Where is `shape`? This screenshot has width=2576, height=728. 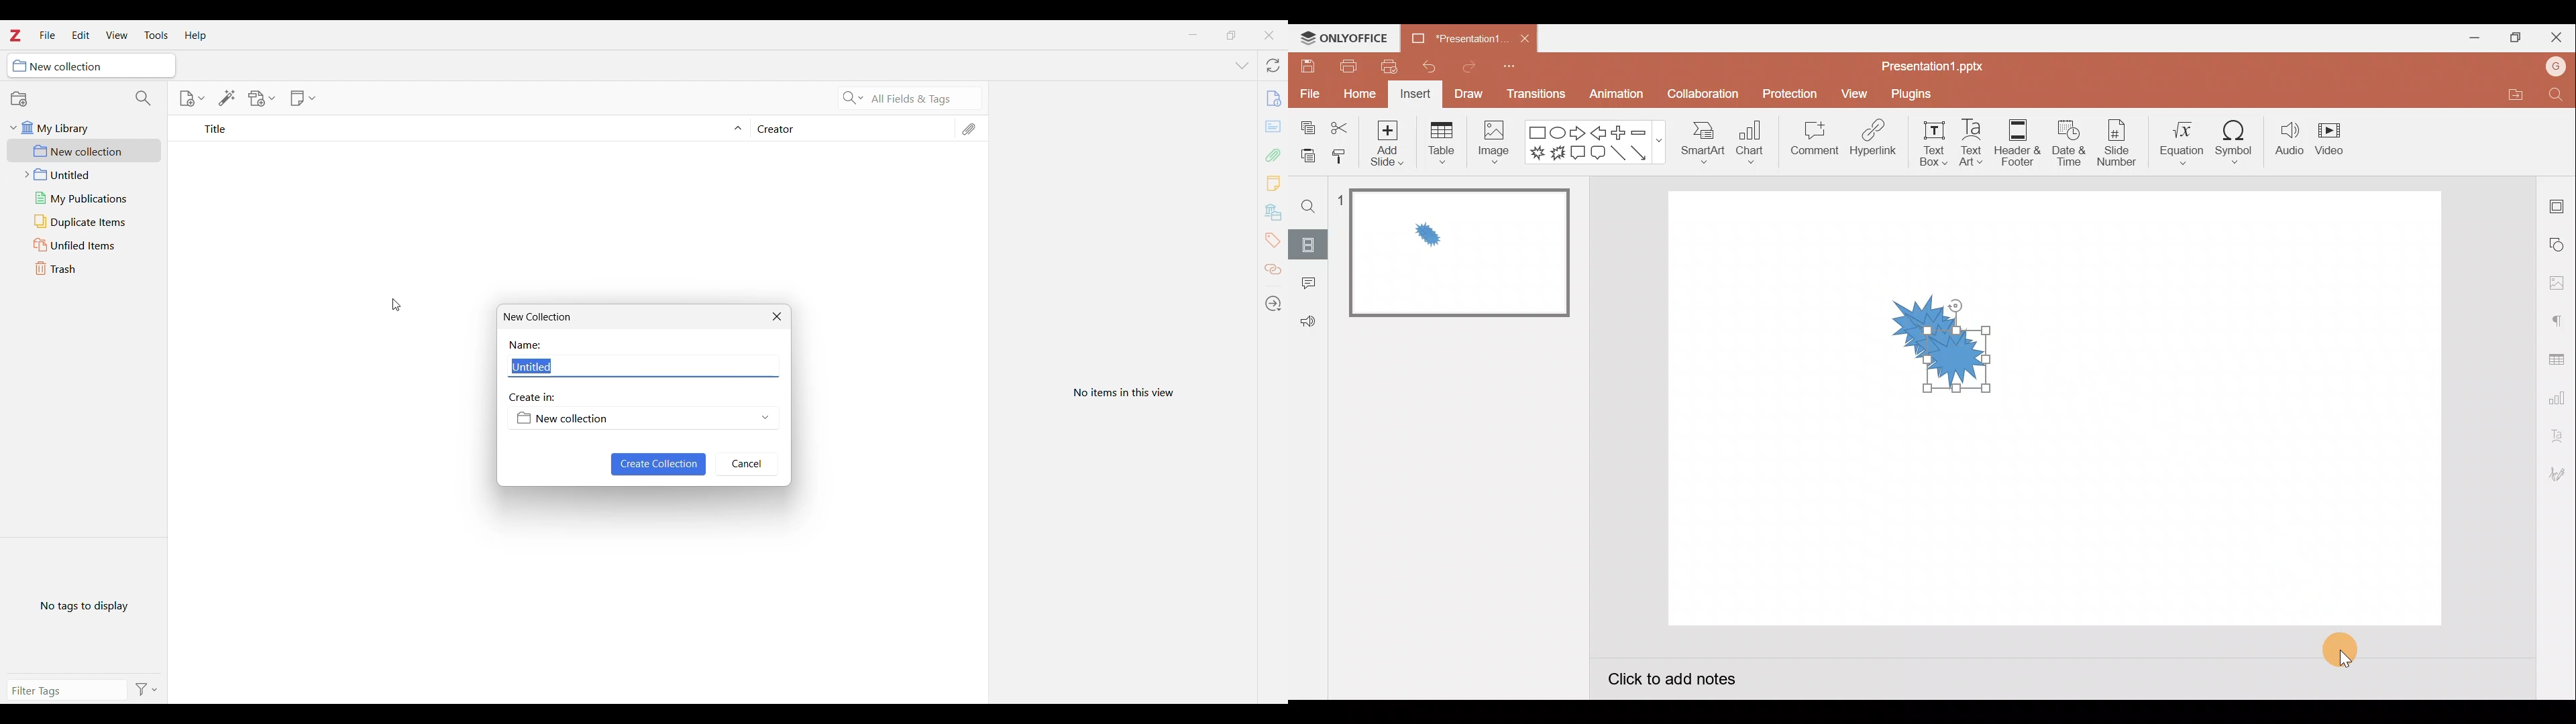
shape is located at coordinates (1925, 347).